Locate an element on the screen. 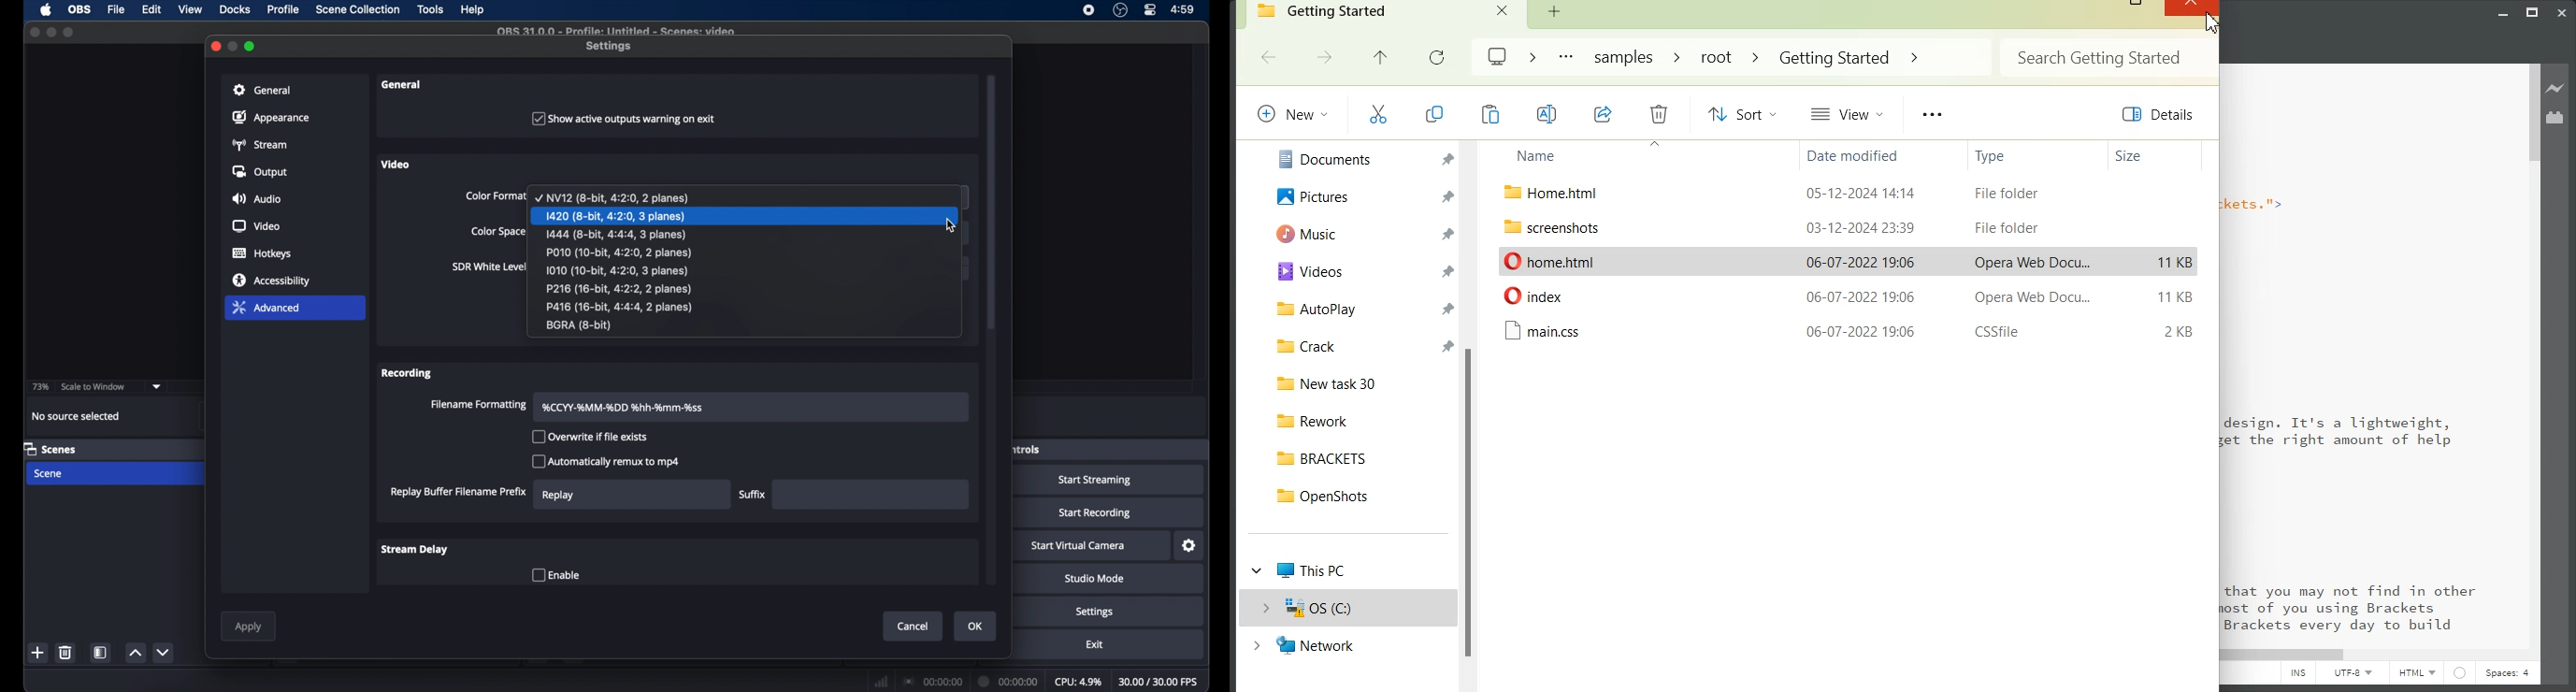 This screenshot has height=700, width=2576. start recording is located at coordinates (1094, 513).